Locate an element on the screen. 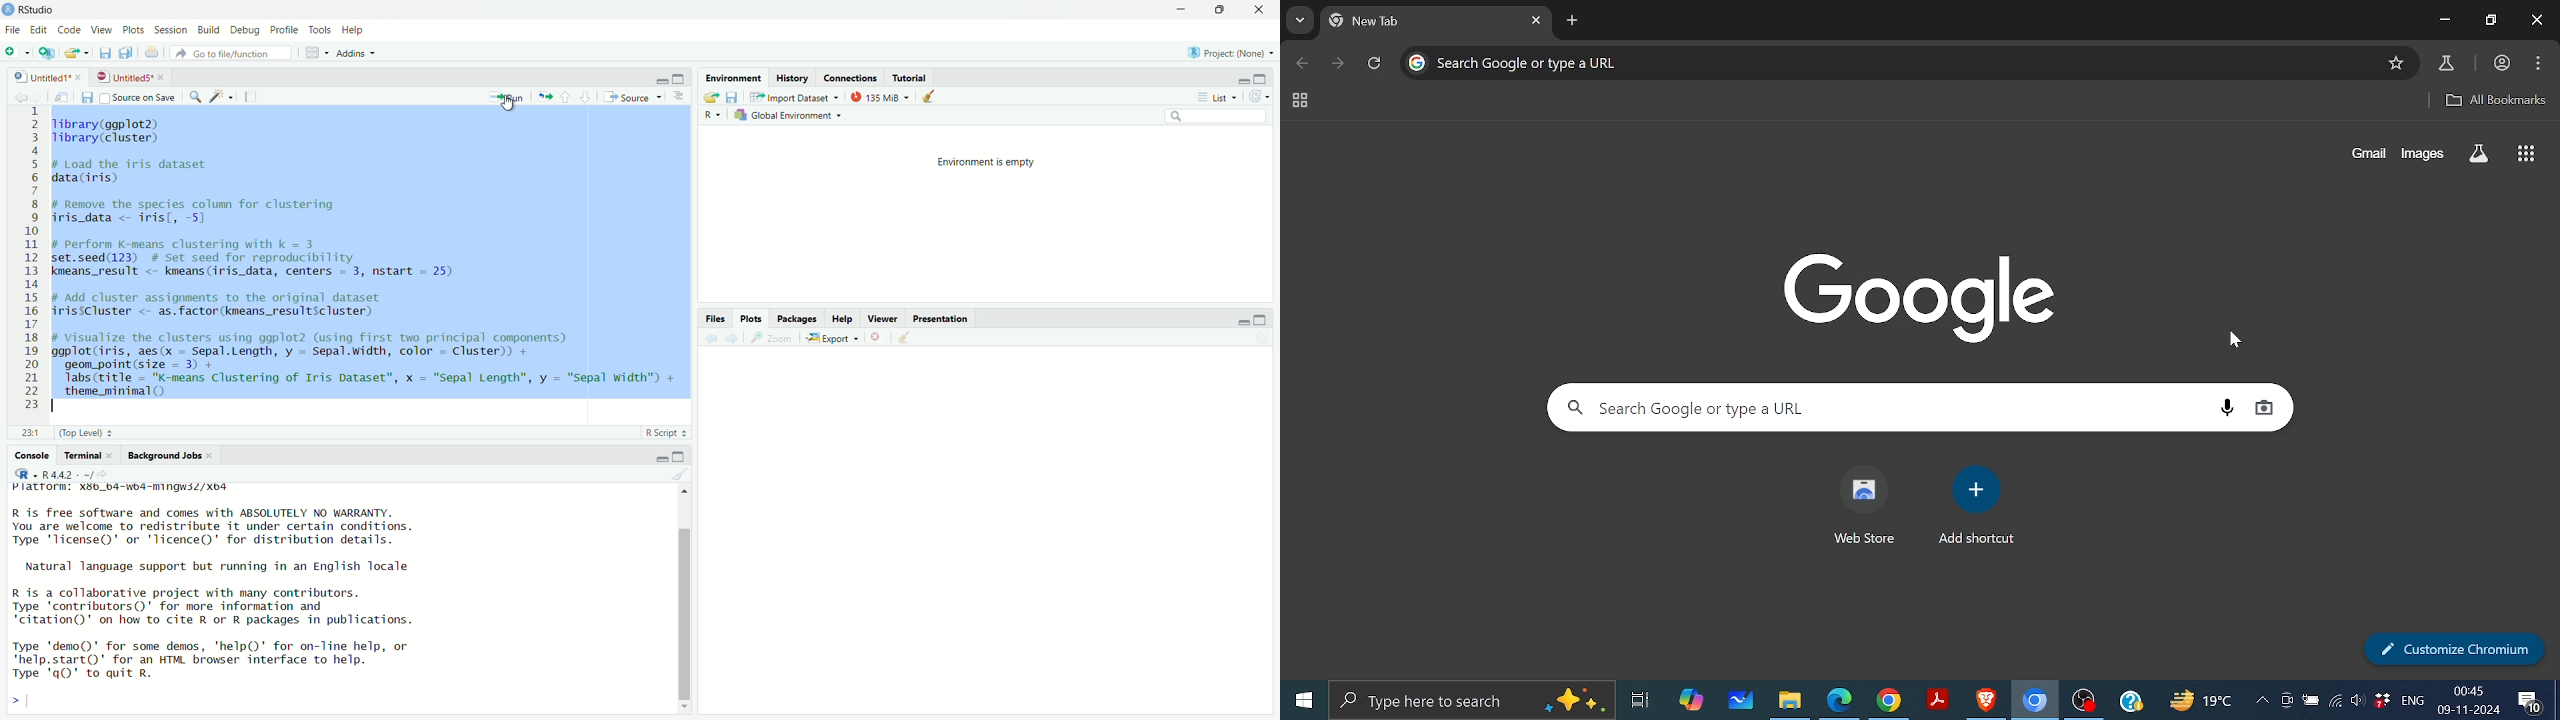 Image resolution: width=2576 pixels, height=728 pixels. help is located at coordinates (844, 317).